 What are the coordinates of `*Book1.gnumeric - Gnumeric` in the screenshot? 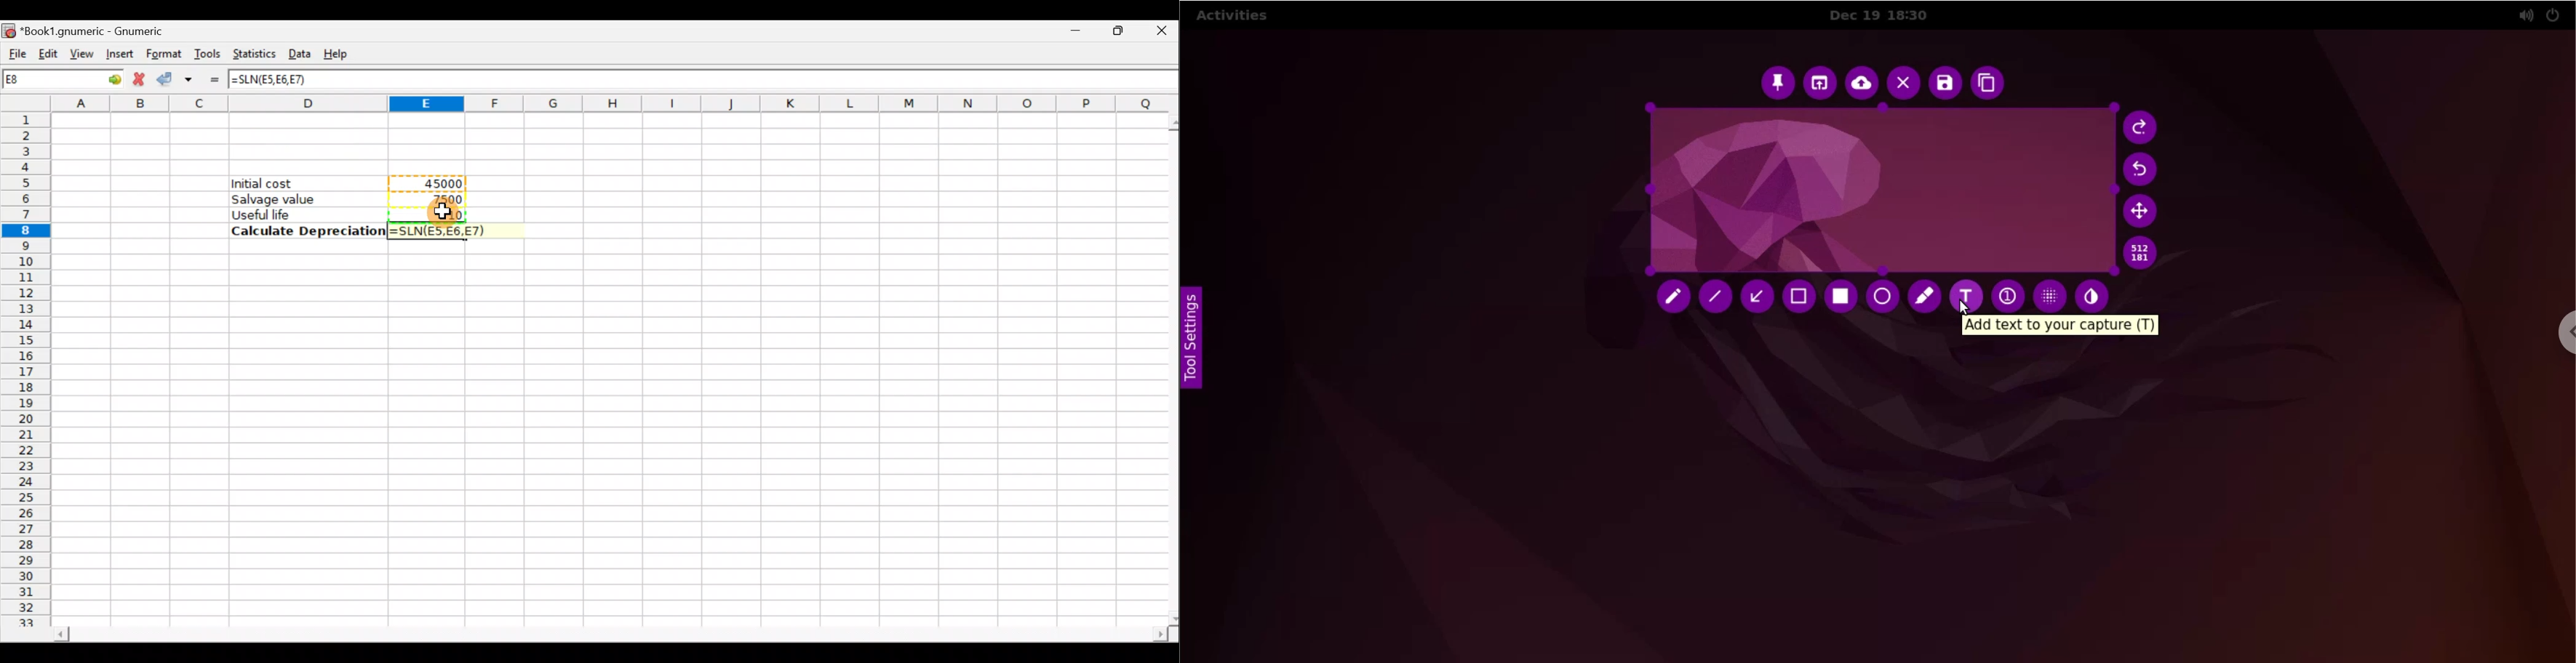 It's located at (108, 31).